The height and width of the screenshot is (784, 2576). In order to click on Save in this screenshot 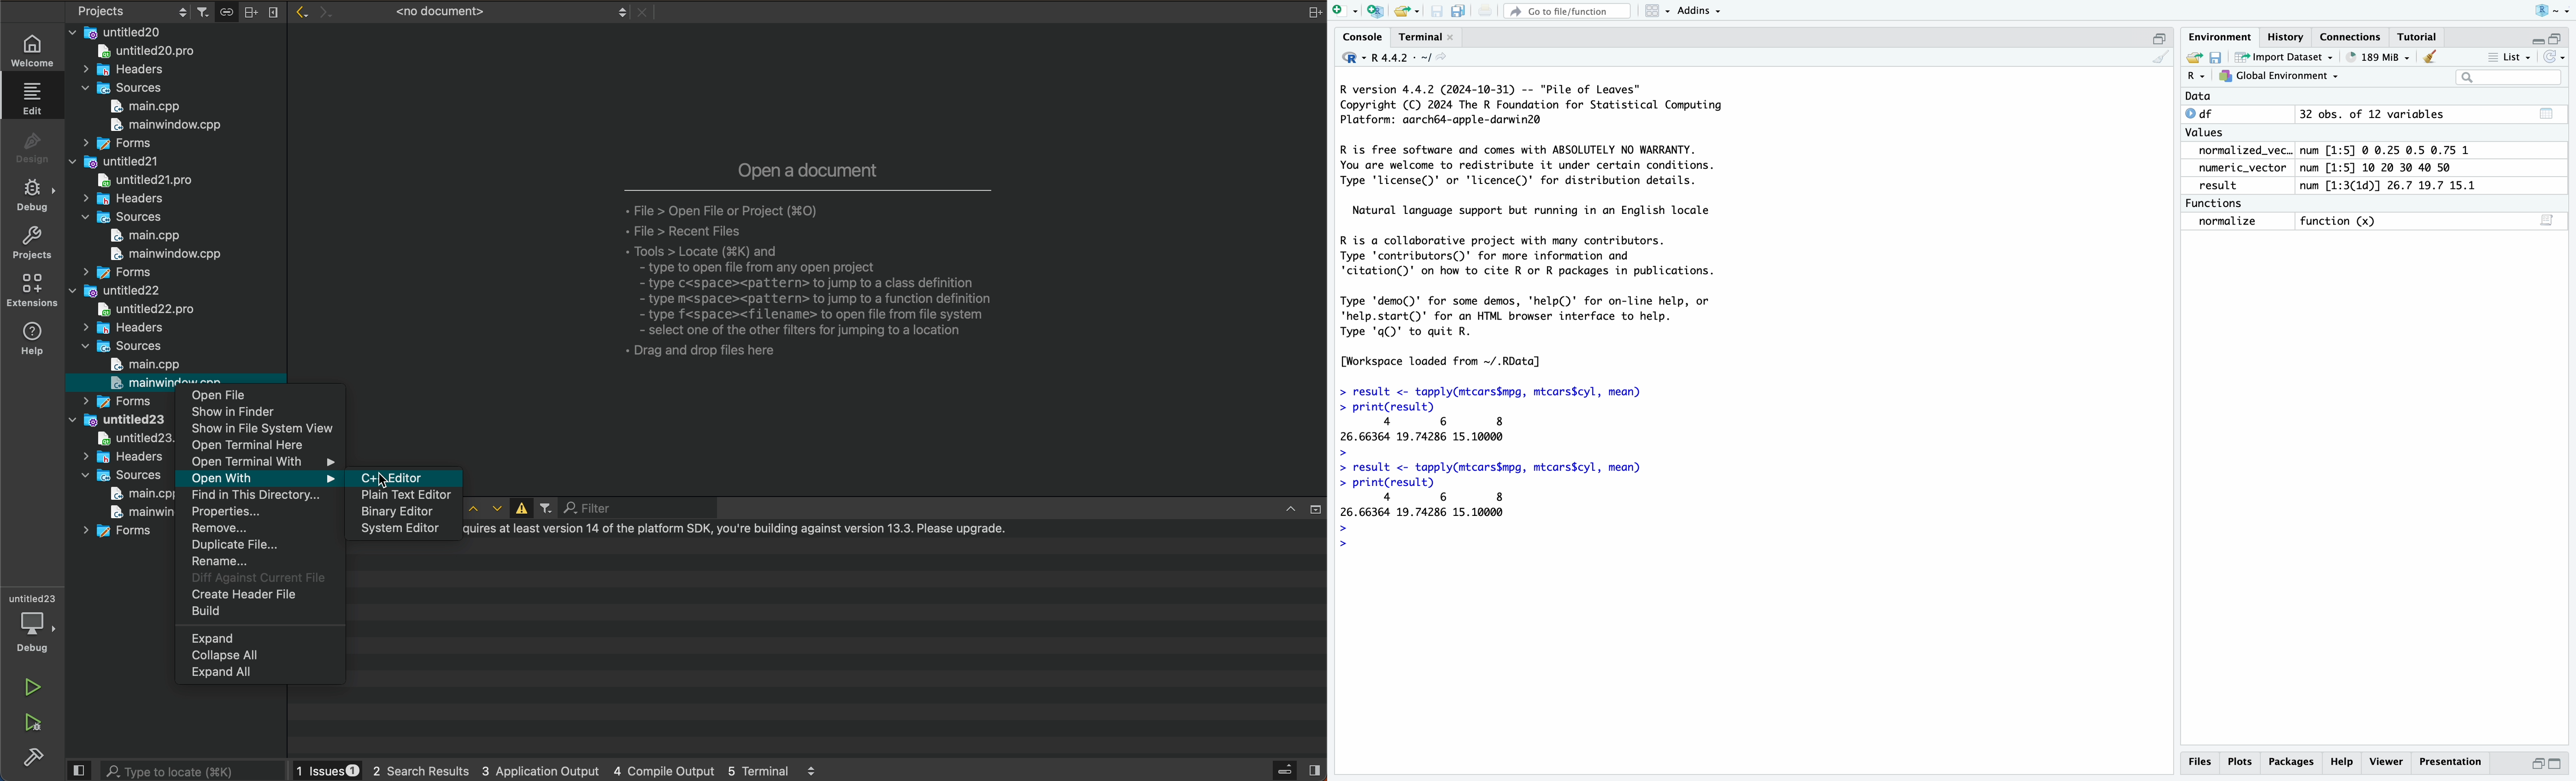, I will do `click(2215, 57)`.